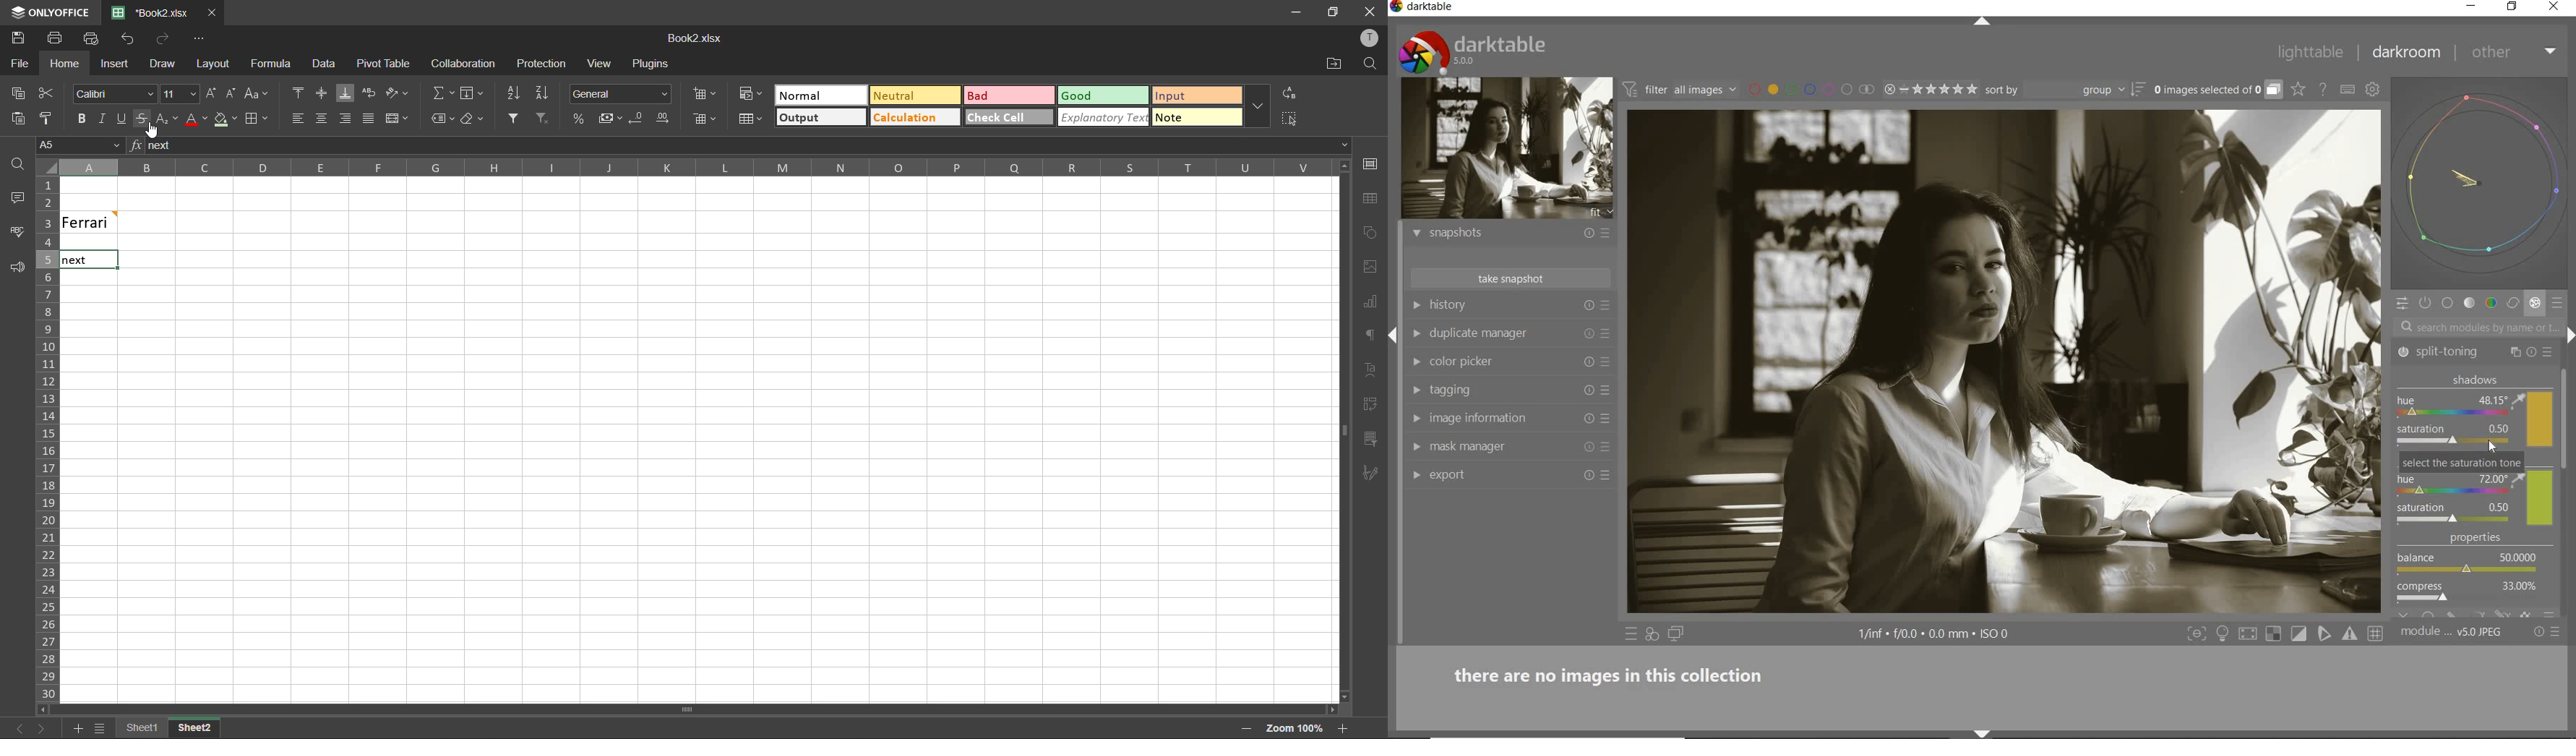  What do you see at coordinates (2407, 55) in the screenshot?
I see `darkroom` at bounding box center [2407, 55].